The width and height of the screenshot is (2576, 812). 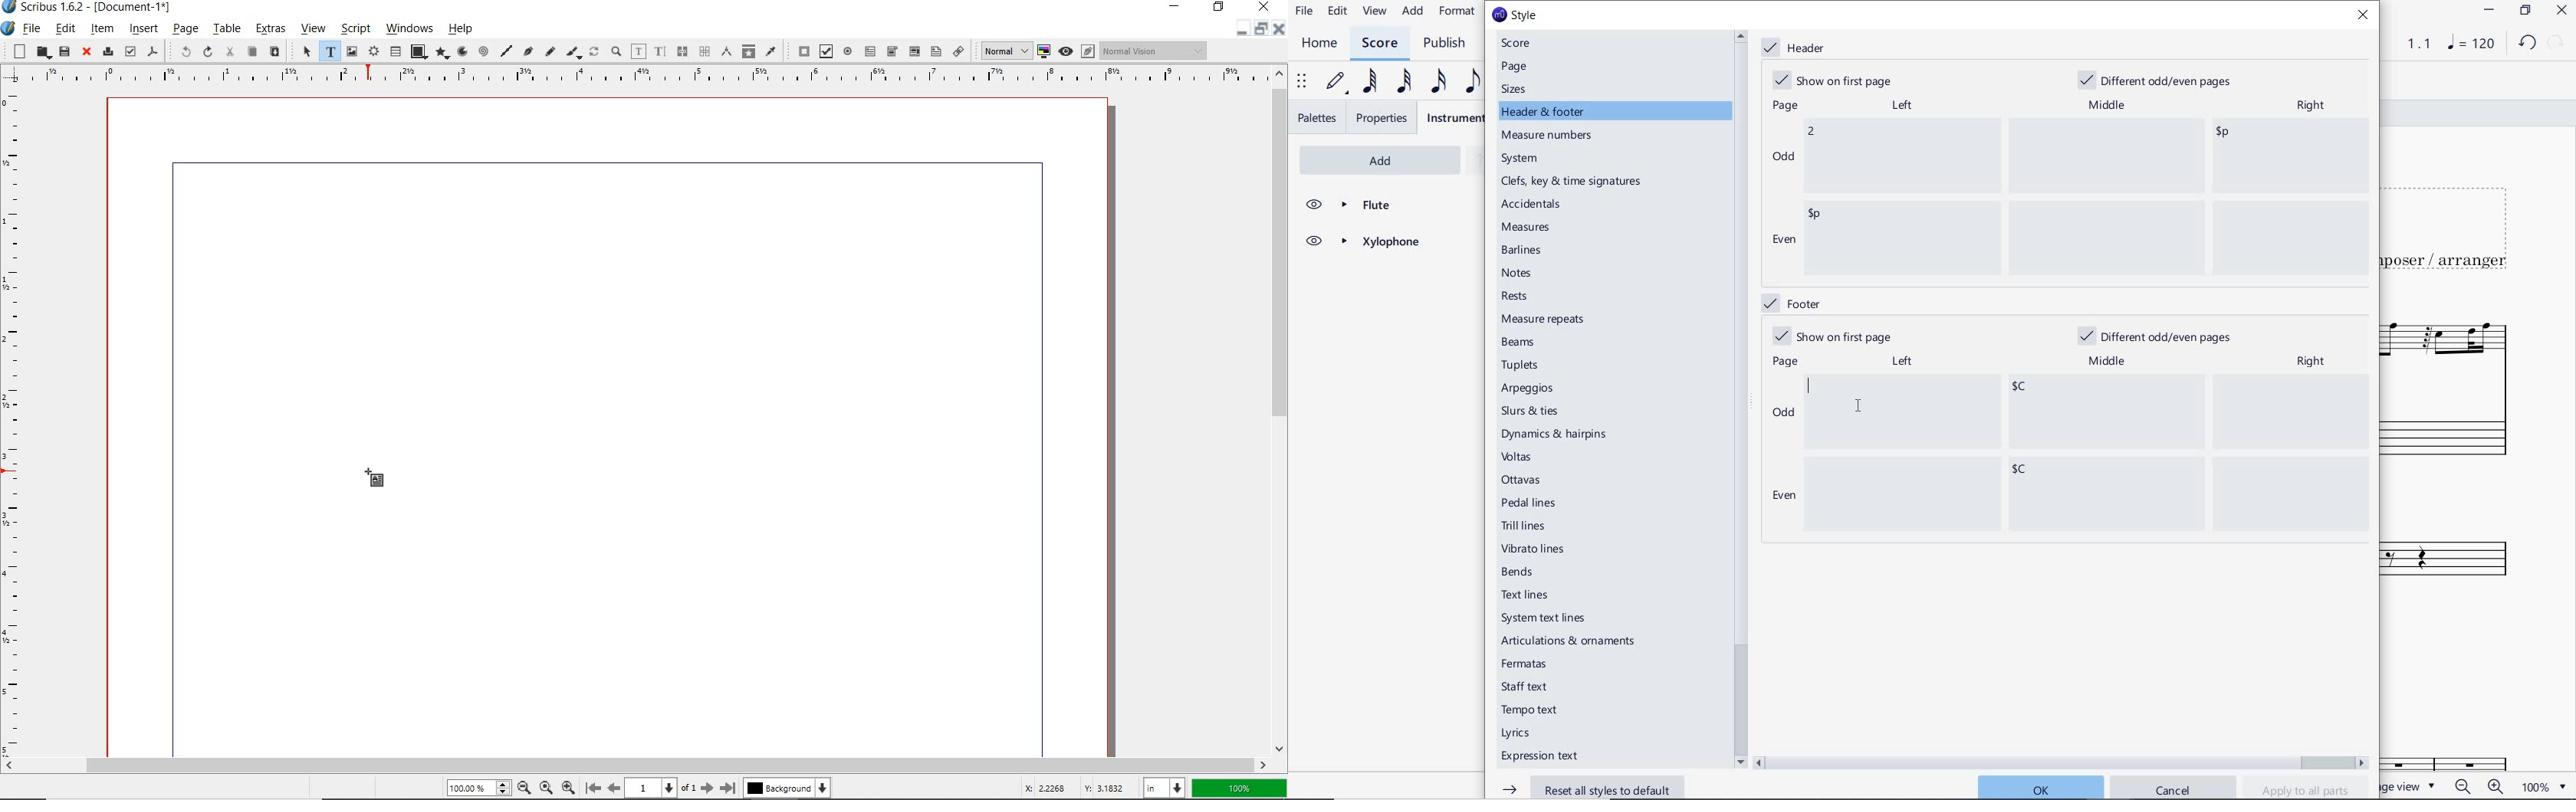 I want to click on TITLE, so click(x=2455, y=223).